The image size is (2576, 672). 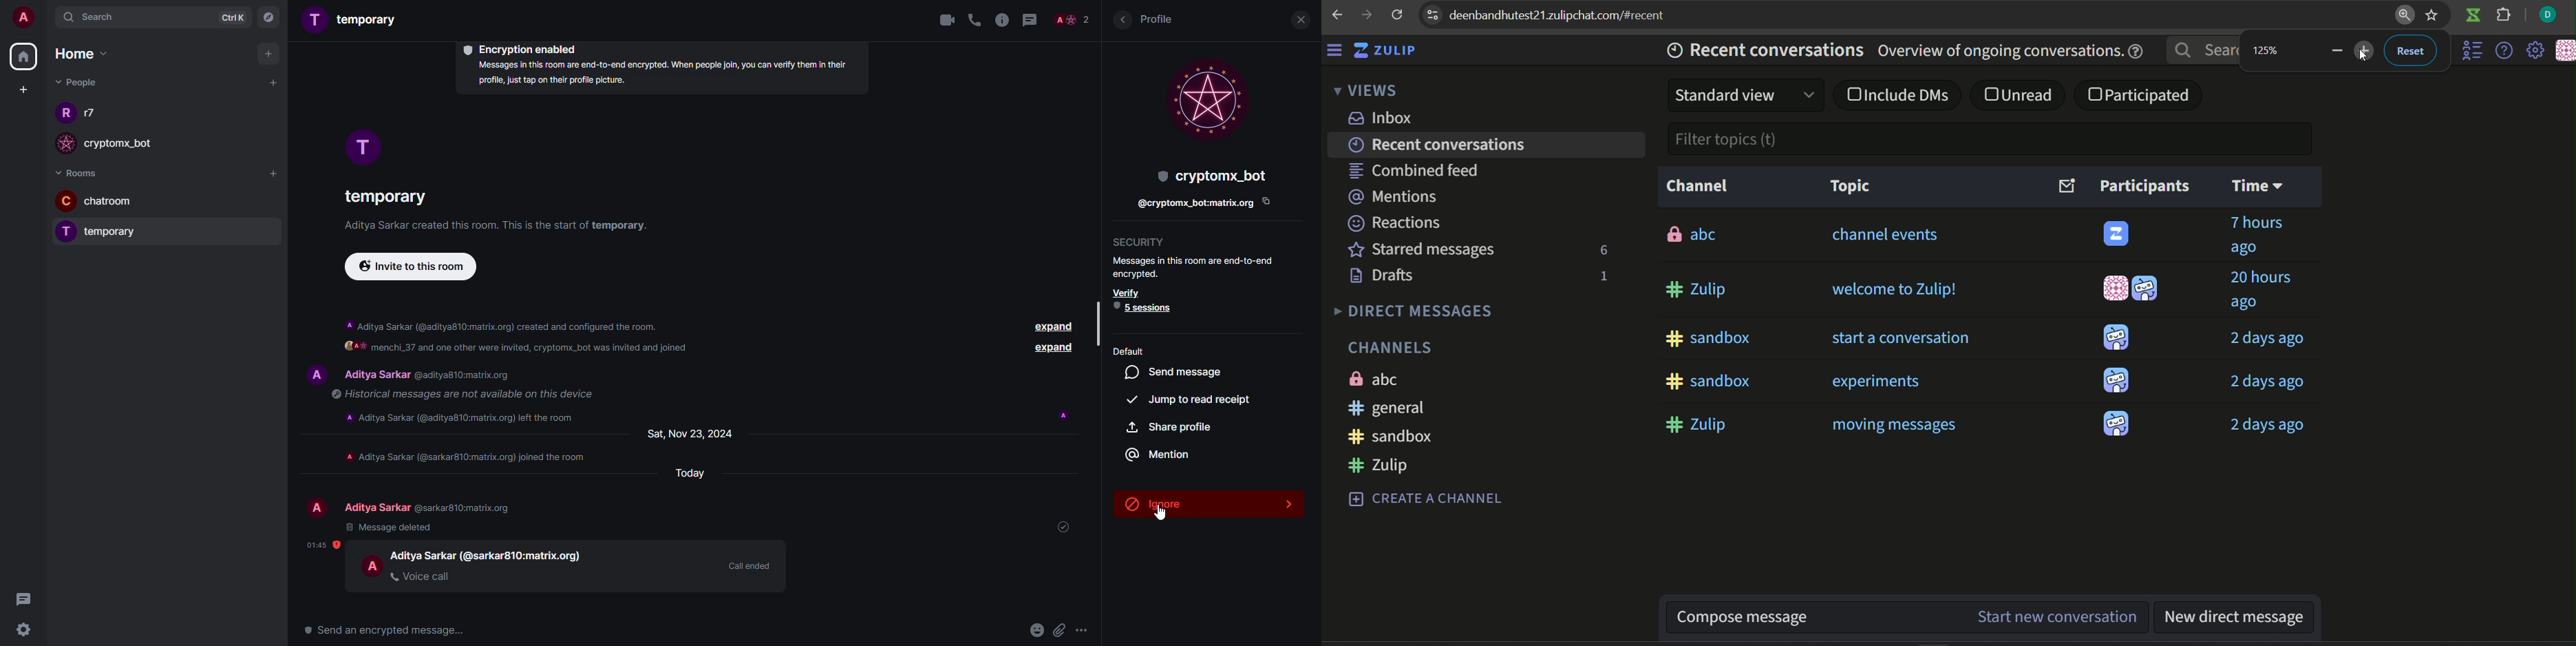 What do you see at coordinates (2270, 424) in the screenshot?
I see `2 days ago` at bounding box center [2270, 424].